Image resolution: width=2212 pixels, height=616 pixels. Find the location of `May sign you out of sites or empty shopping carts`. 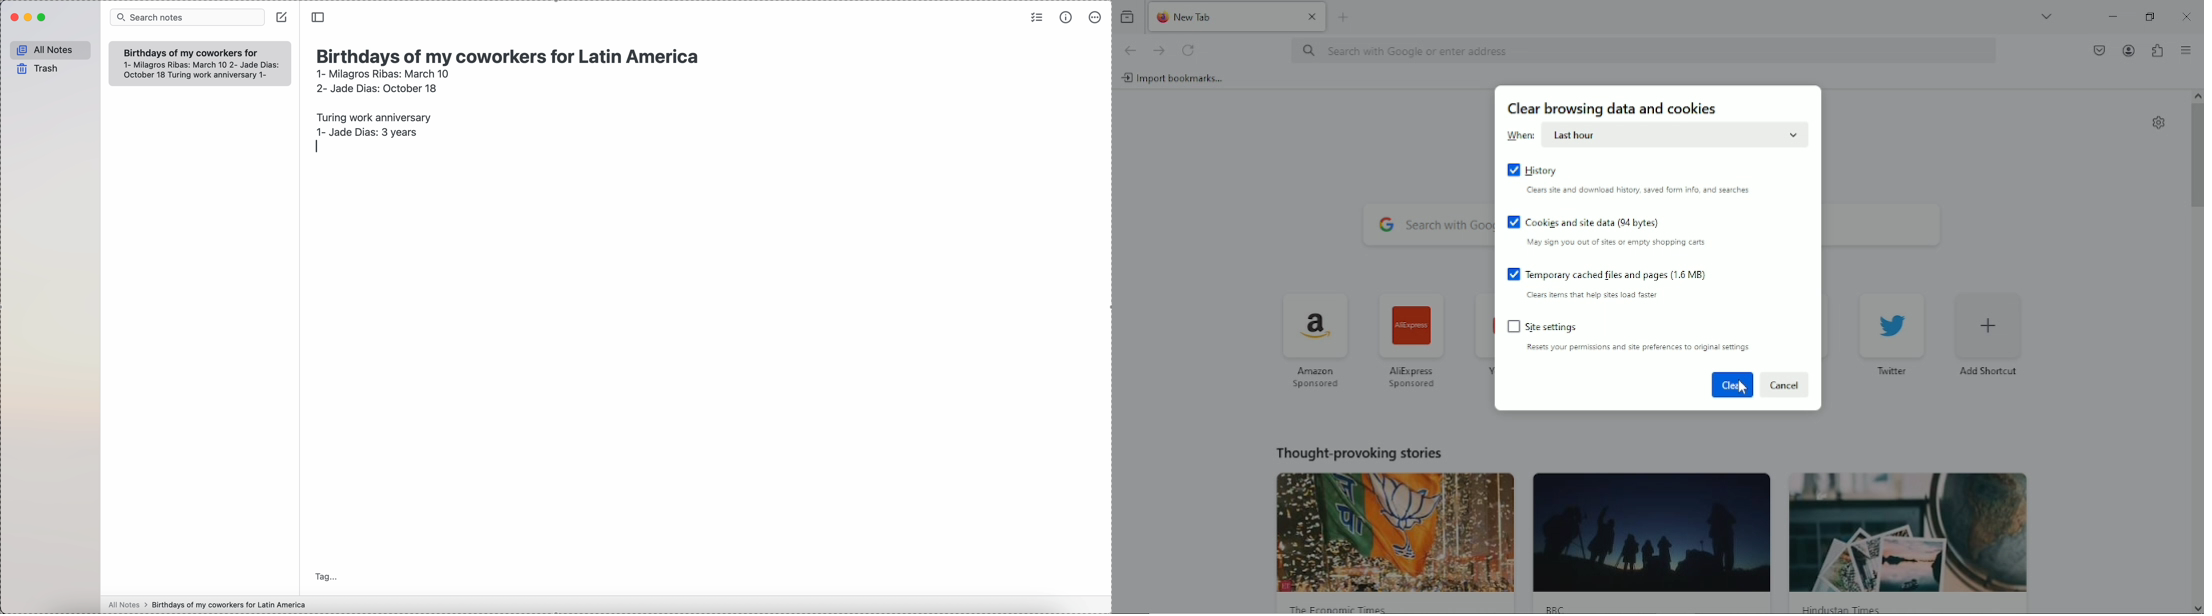

May sign you out of sites or empty shopping carts is located at coordinates (1617, 243).